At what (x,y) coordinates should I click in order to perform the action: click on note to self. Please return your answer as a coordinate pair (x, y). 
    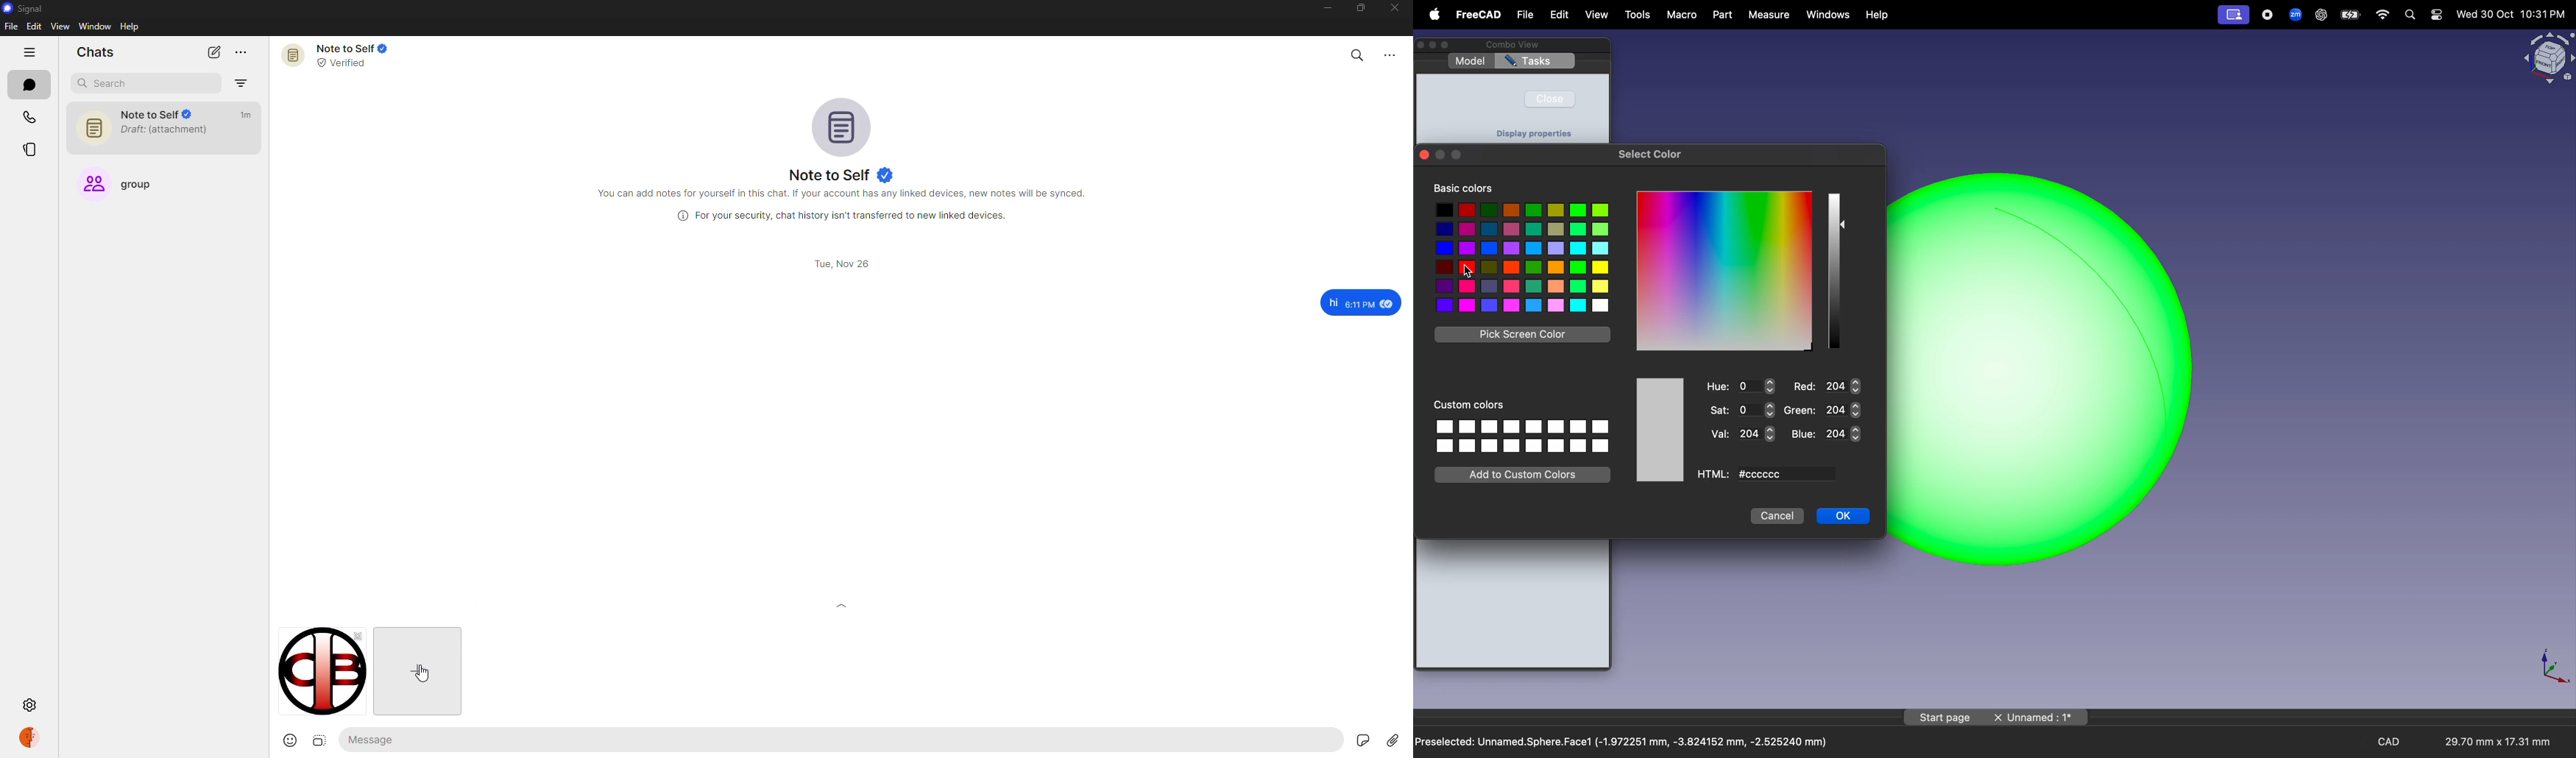
    Looking at the image, I should click on (841, 174).